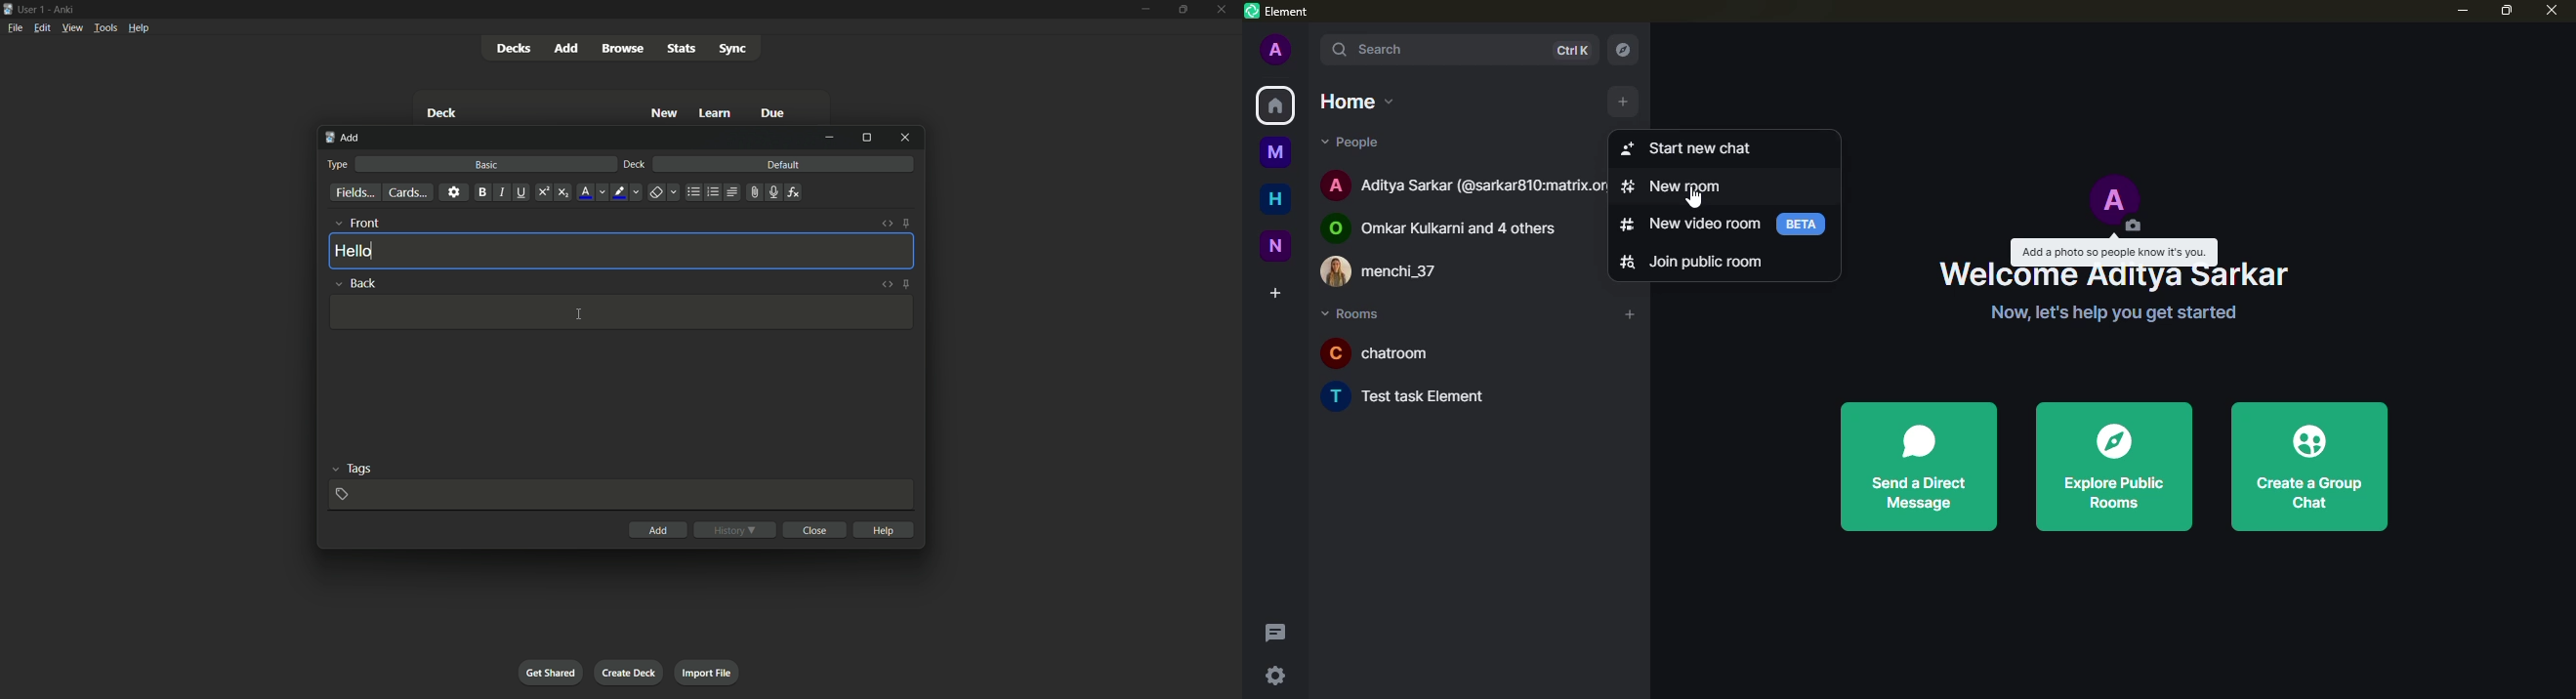 The width and height of the screenshot is (2576, 700). What do you see at coordinates (355, 250) in the screenshot?
I see `hello` at bounding box center [355, 250].